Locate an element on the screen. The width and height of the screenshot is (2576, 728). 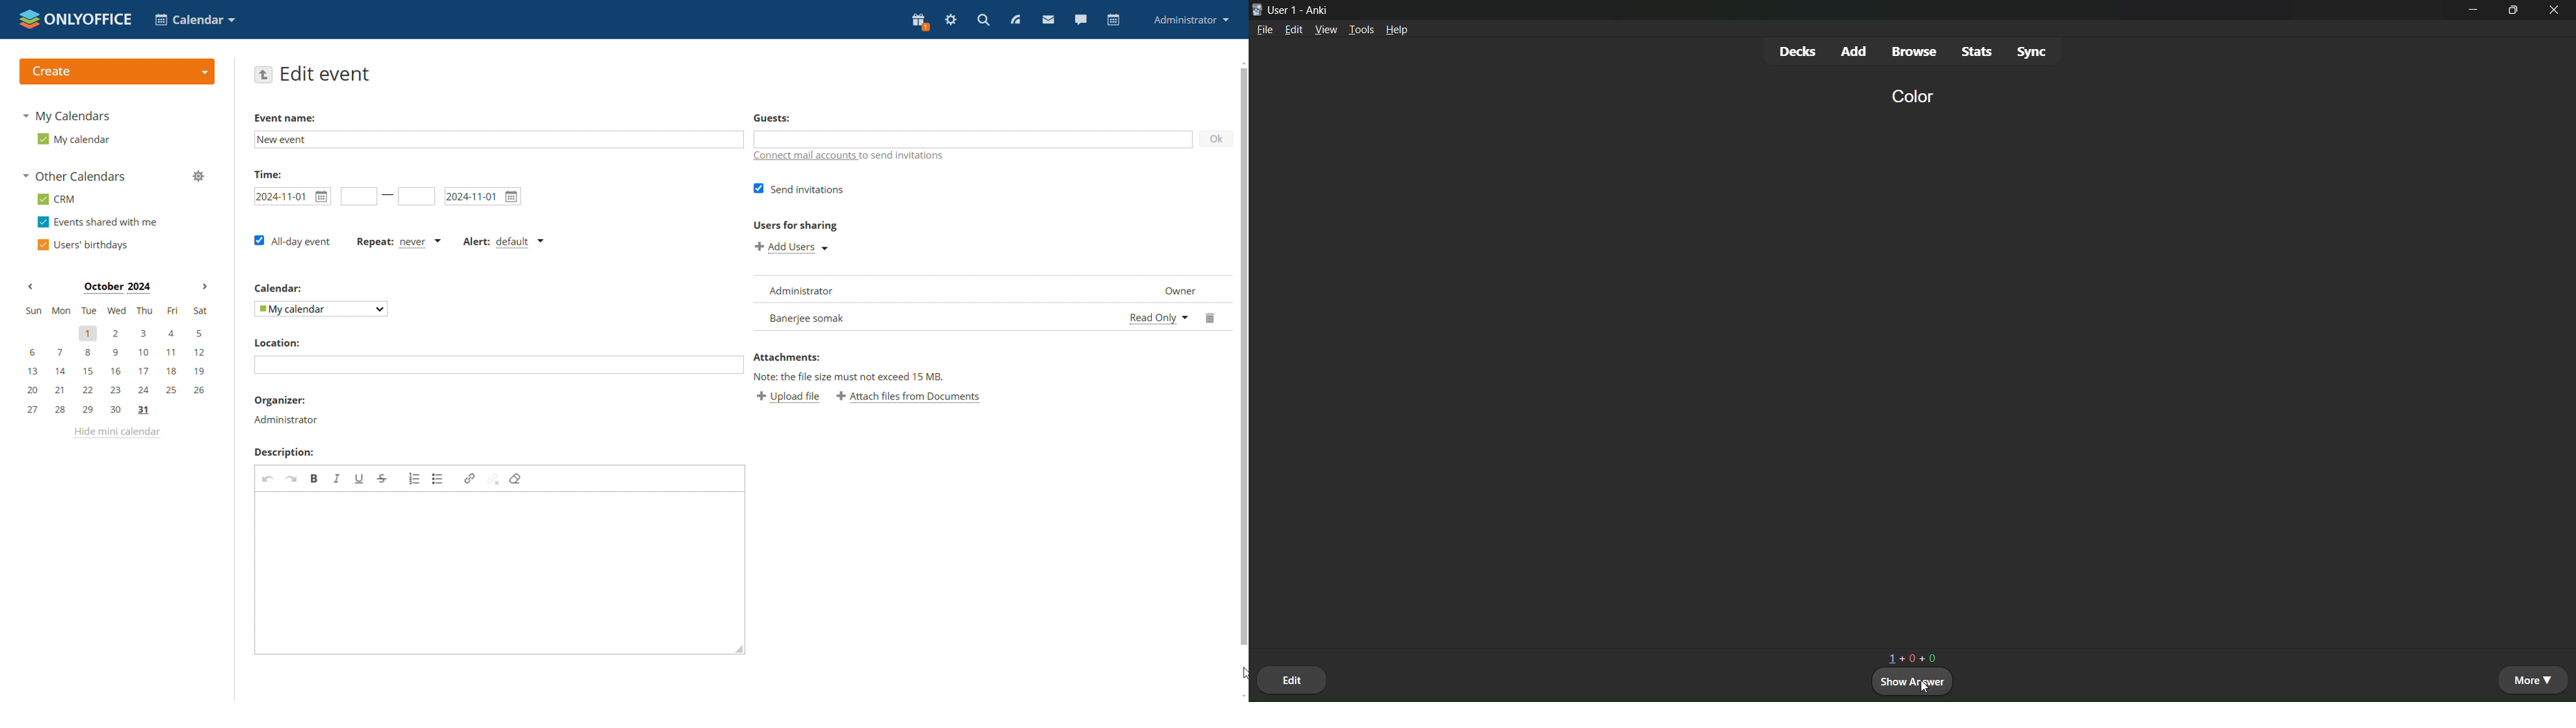
file is located at coordinates (1264, 32).